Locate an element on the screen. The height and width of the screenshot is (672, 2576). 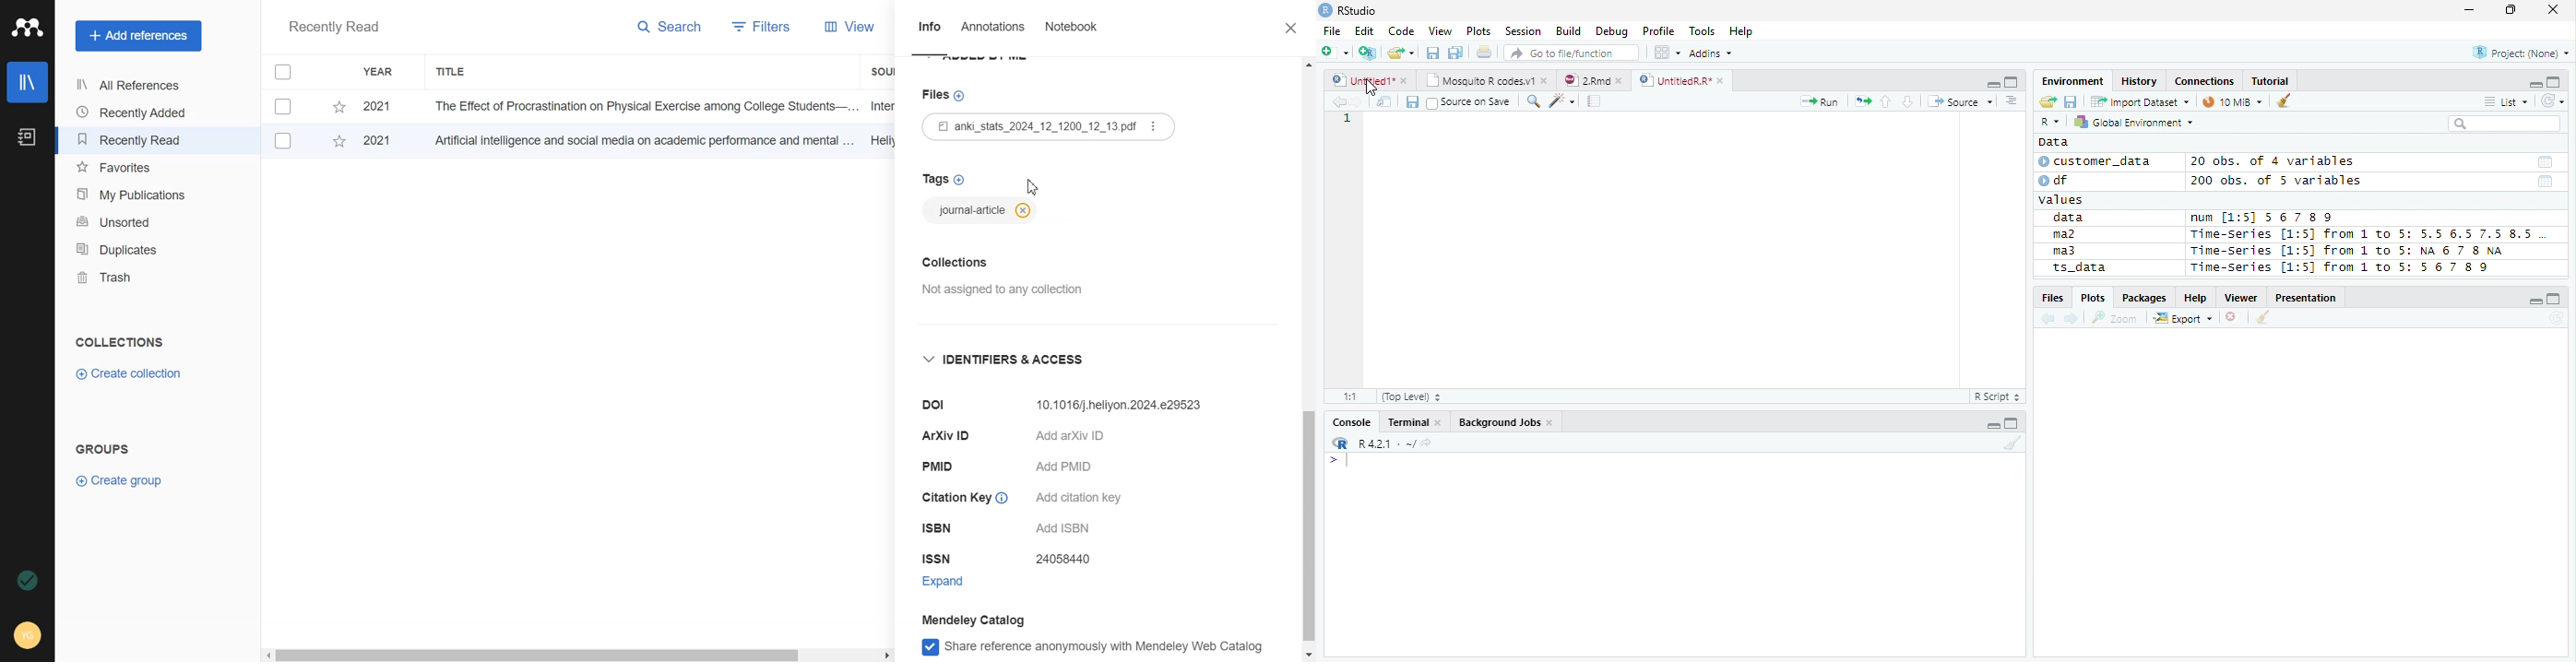
ArXiv ID Add arXiv ID is located at coordinates (1034, 440).